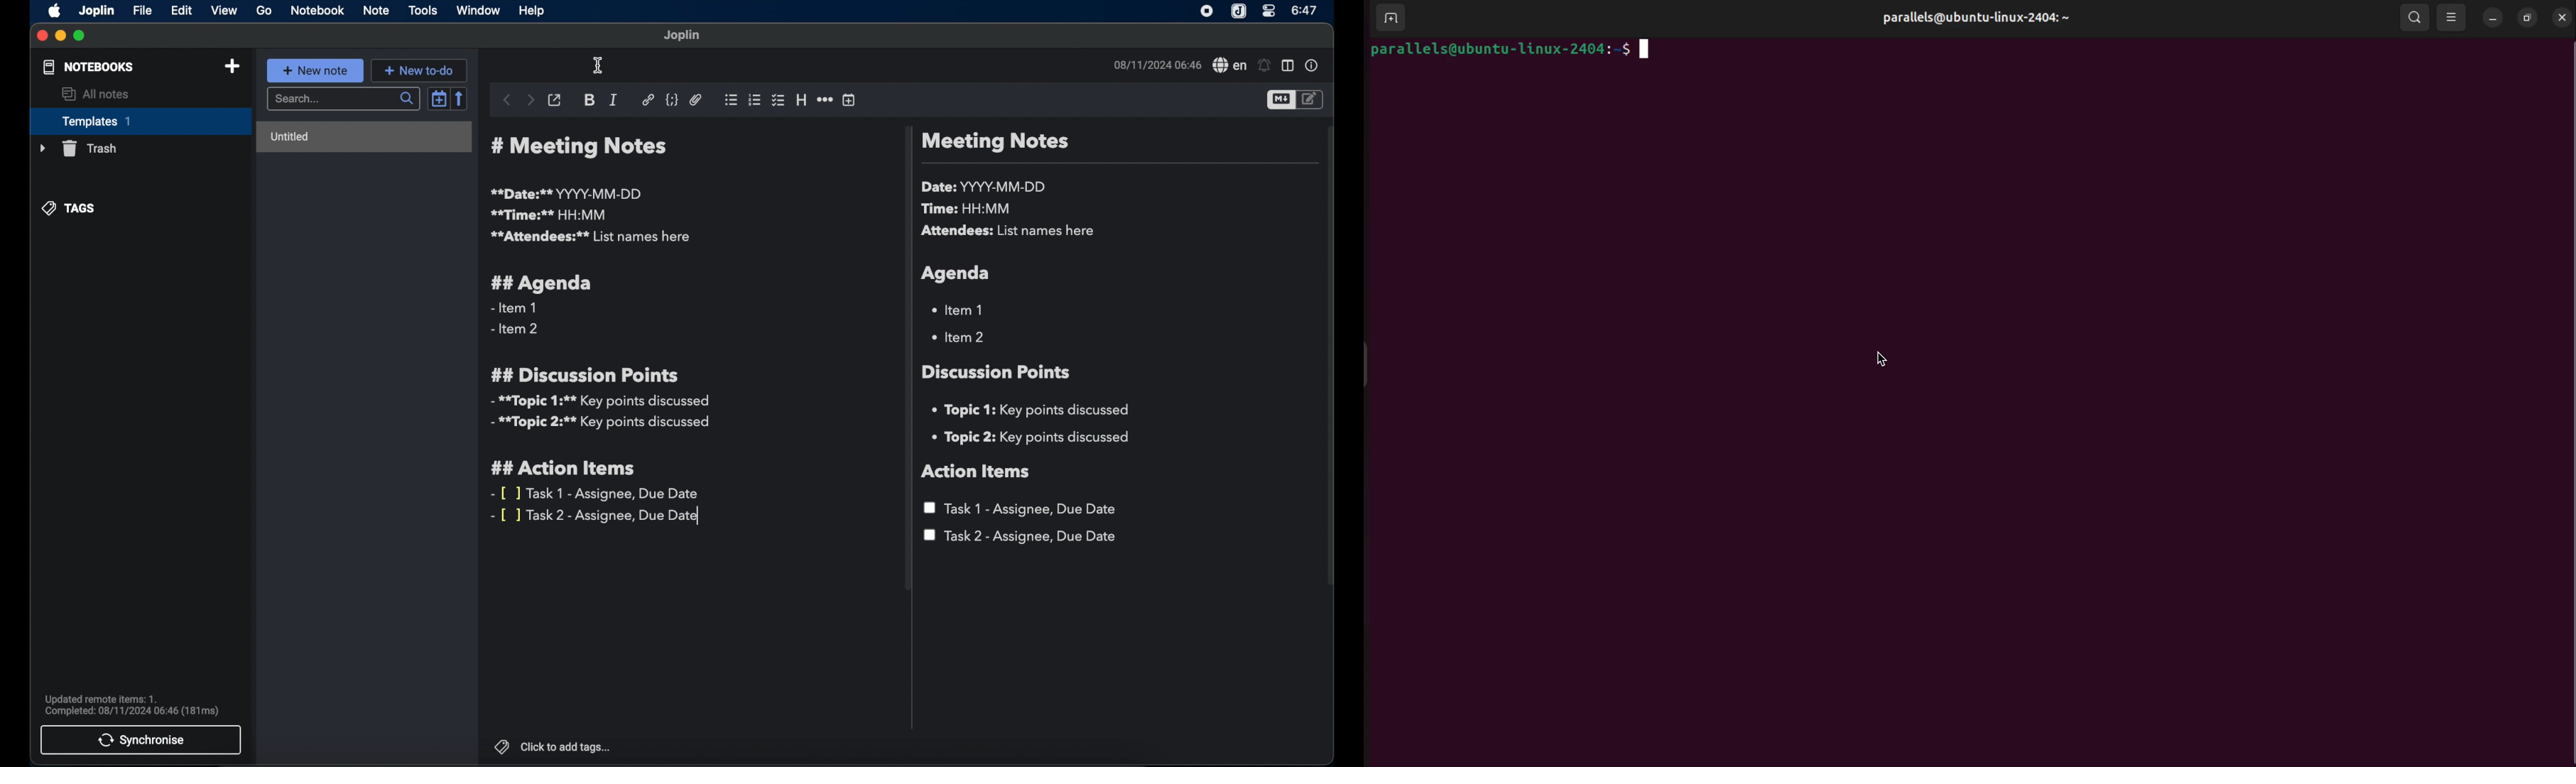  Describe the element at coordinates (801, 101) in the screenshot. I see `heading` at that location.